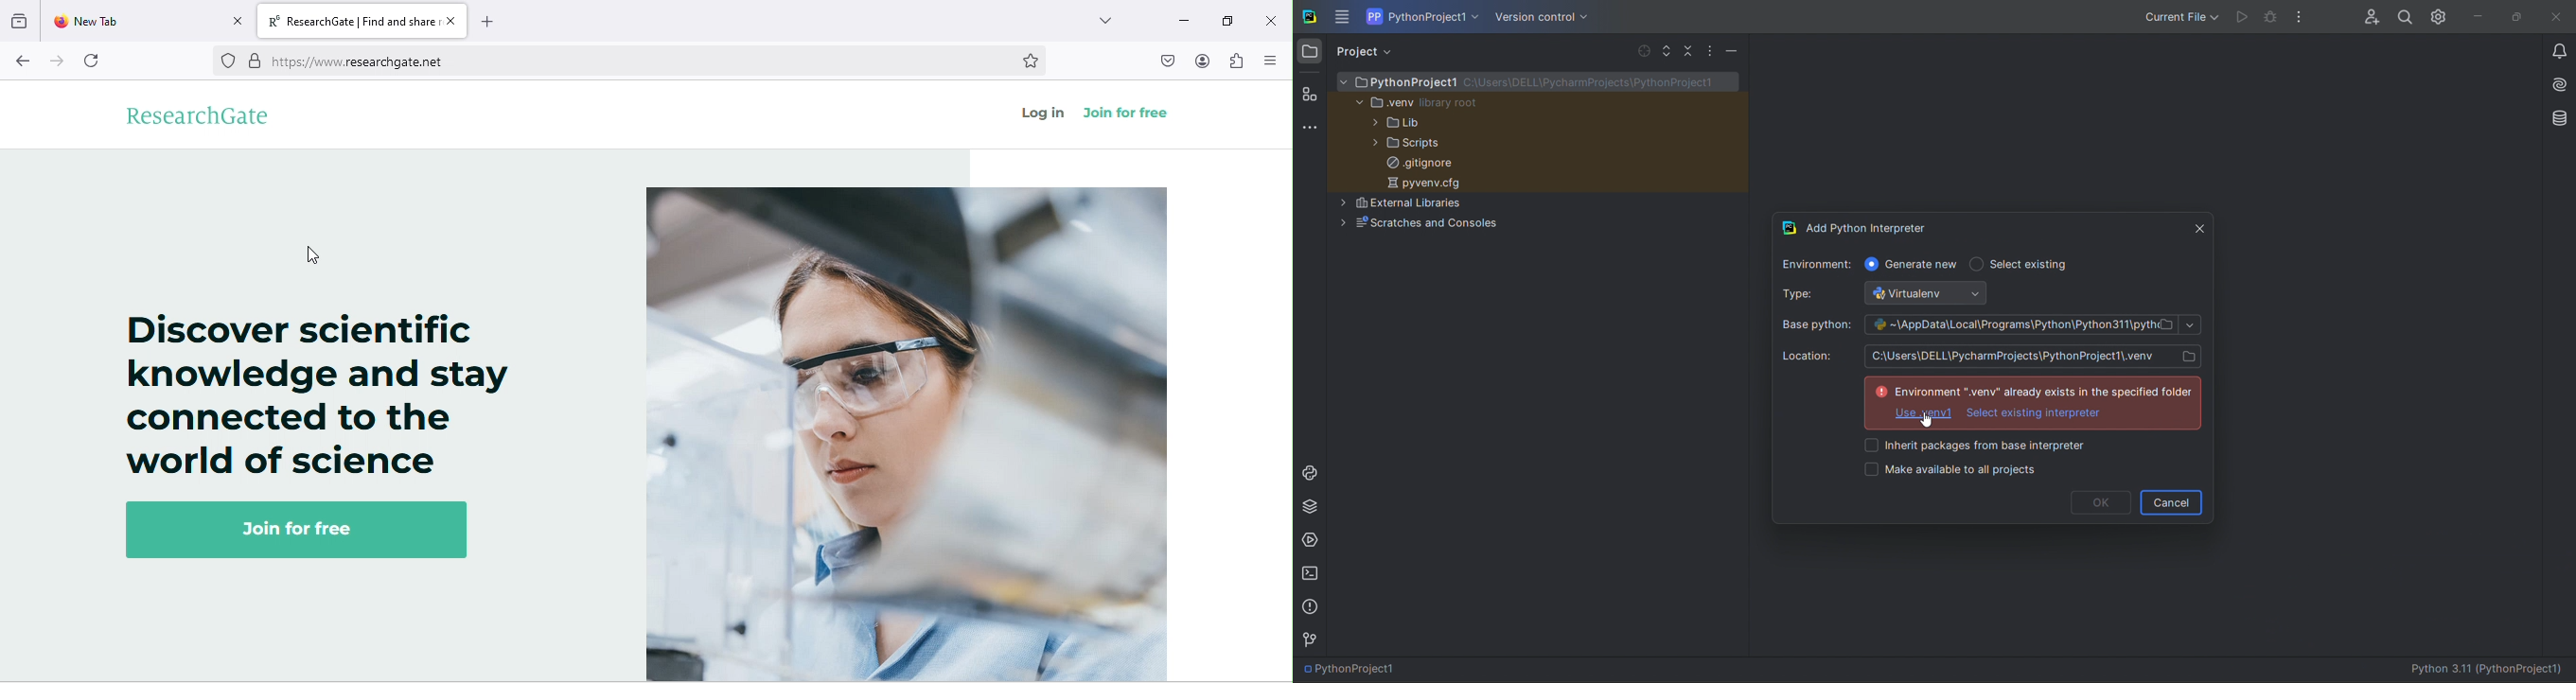 This screenshot has height=700, width=2576. Describe the element at coordinates (1127, 109) in the screenshot. I see `join for free` at that location.